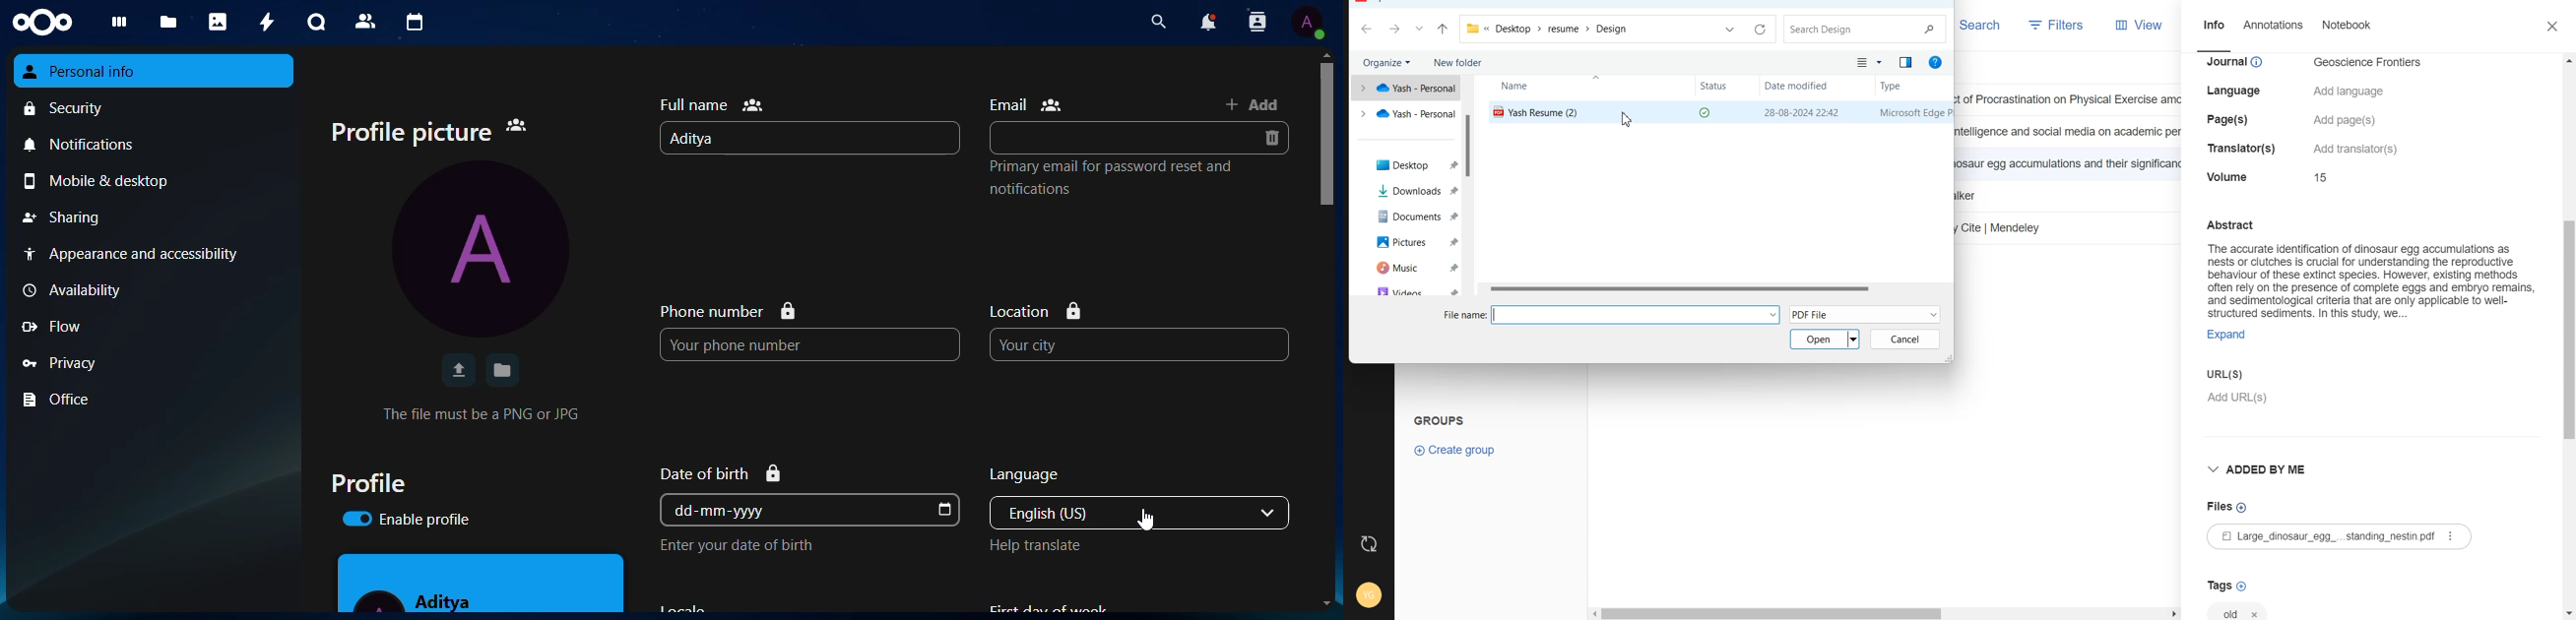 This screenshot has height=644, width=2576. I want to click on PDF File, so click(1867, 313).